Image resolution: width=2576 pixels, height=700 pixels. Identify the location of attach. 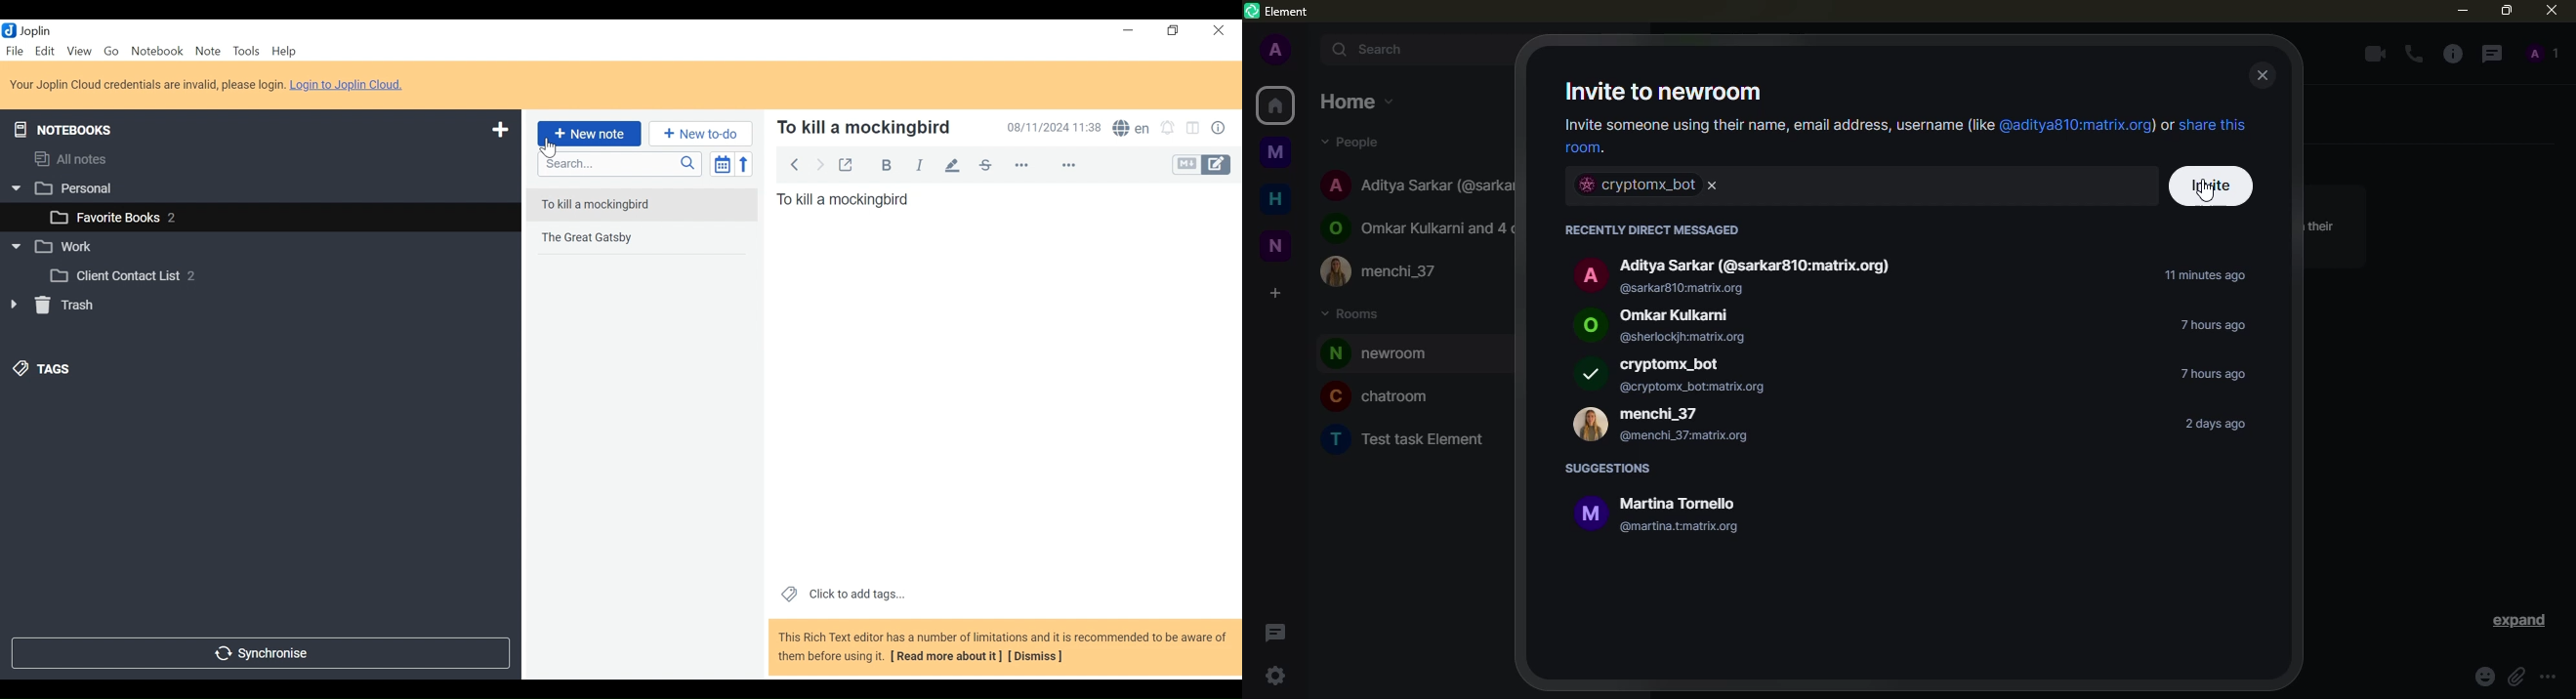
(2514, 678).